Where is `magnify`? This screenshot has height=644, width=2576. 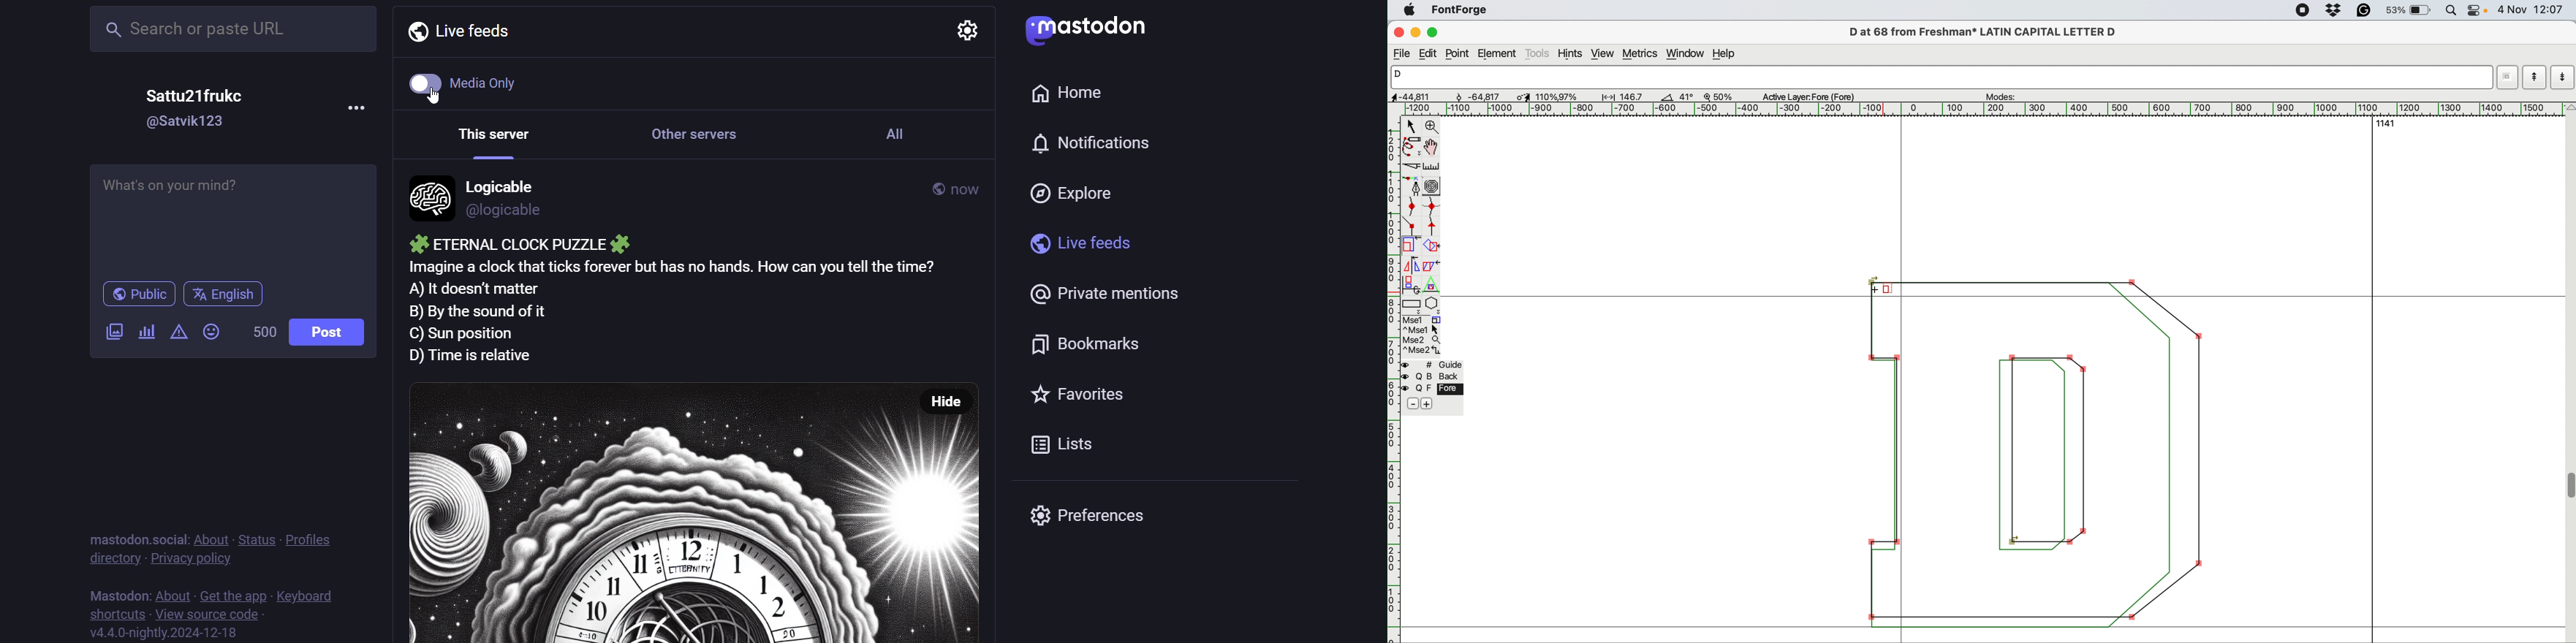 magnify is located at coordinates (1432, 127).